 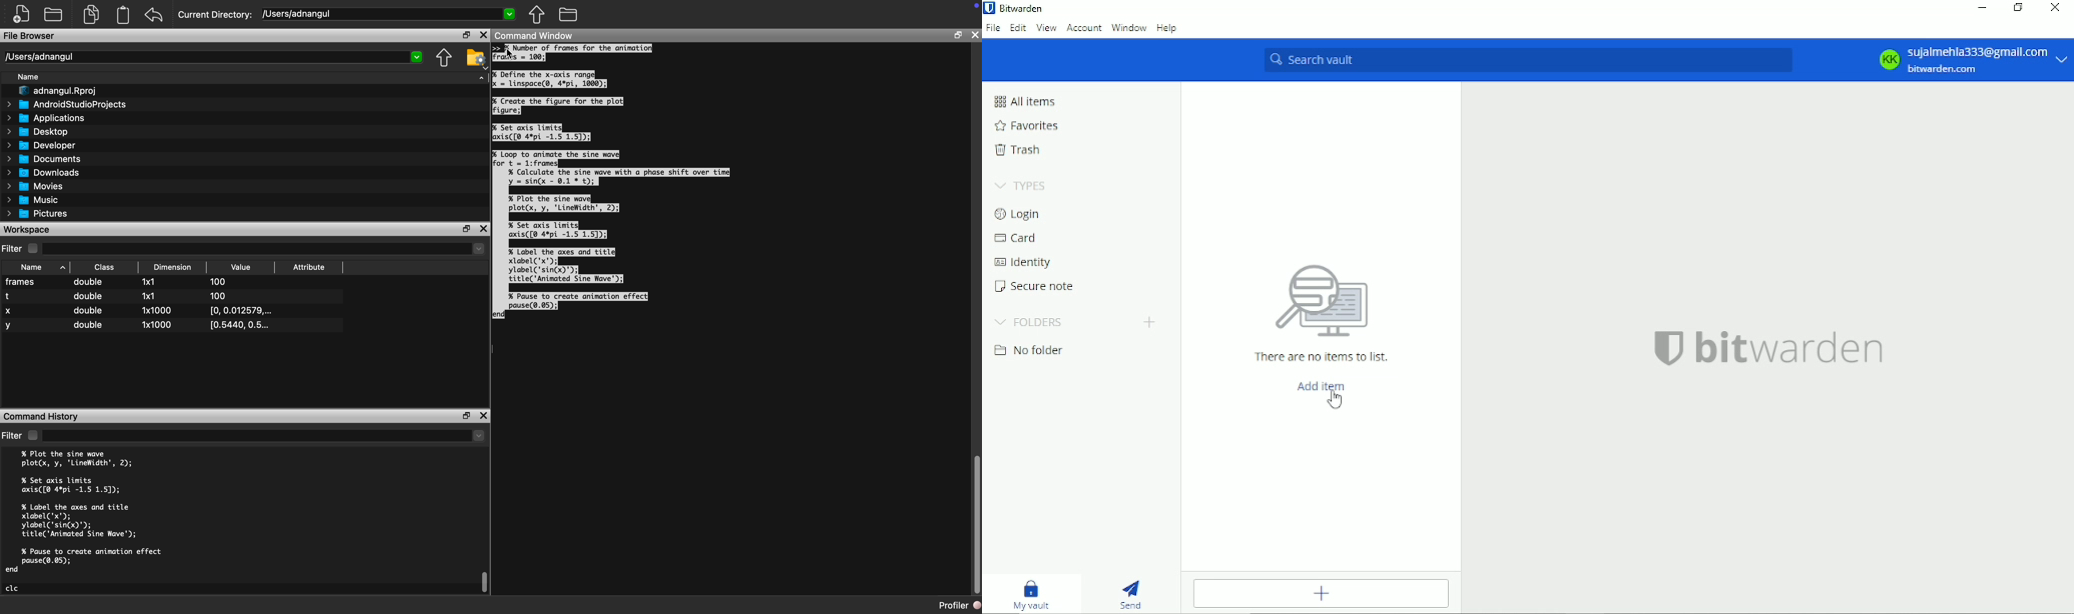 What do you see at coordinates (1017, 149) in the screenshot?
I see `Trash` at bounding box center [1017, 149].